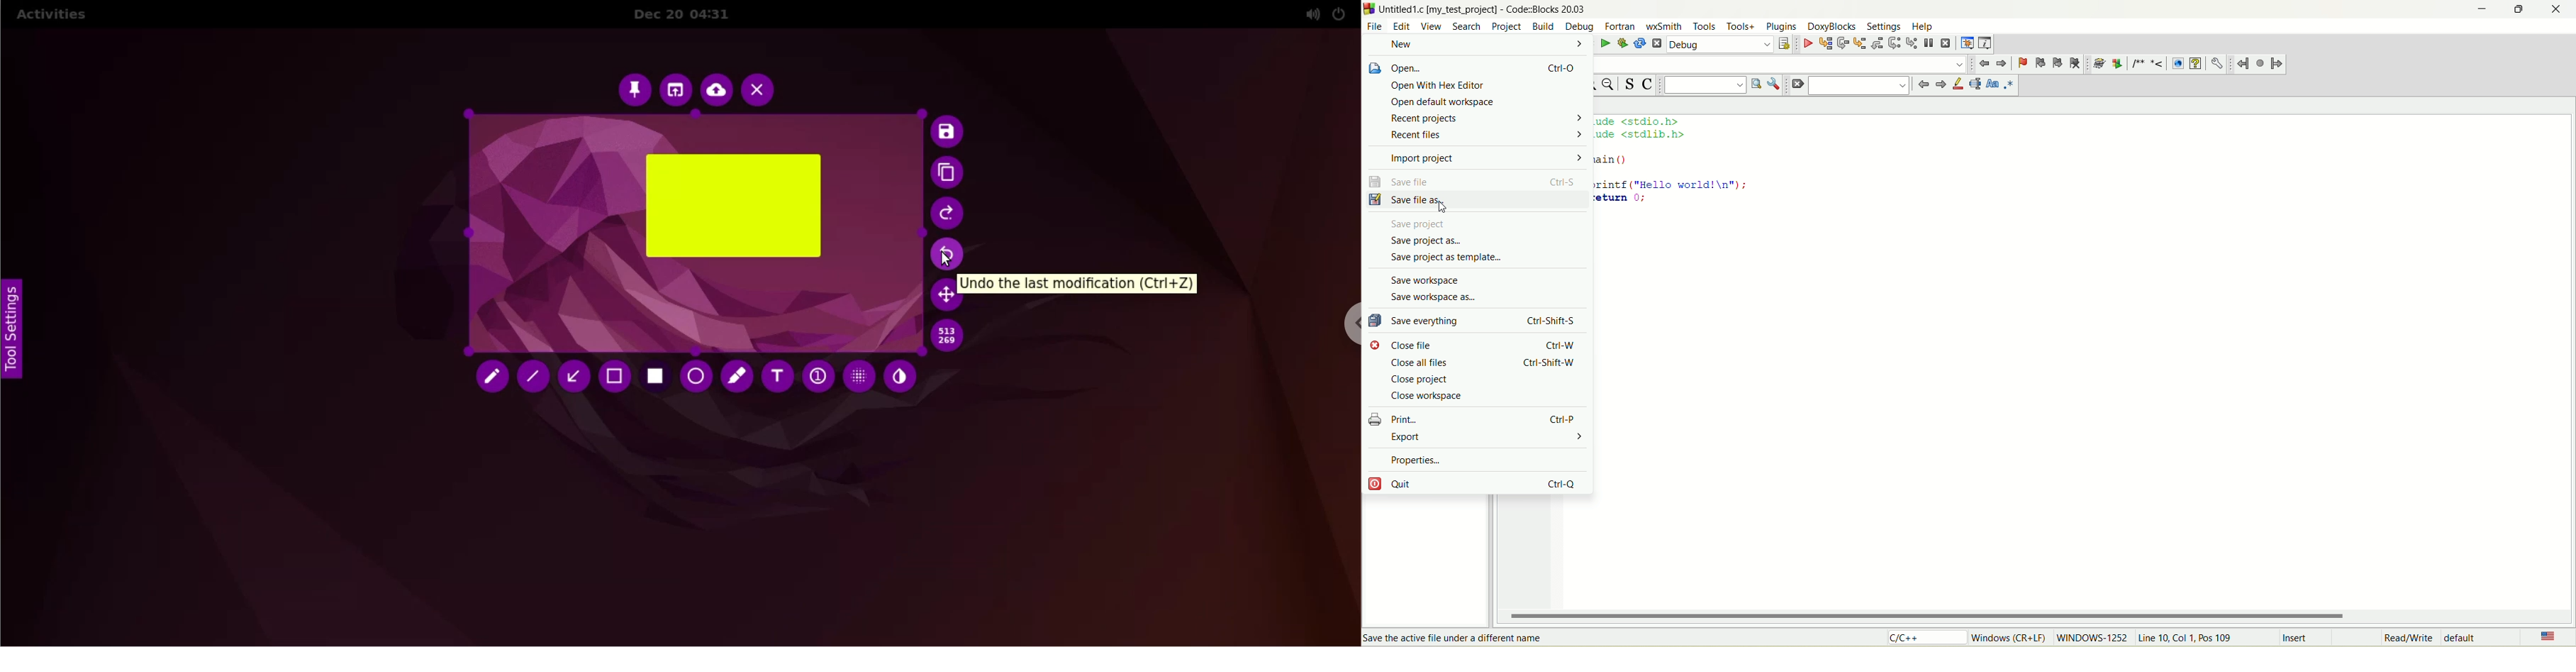  I want to click on jump back, so click(1921, 84).